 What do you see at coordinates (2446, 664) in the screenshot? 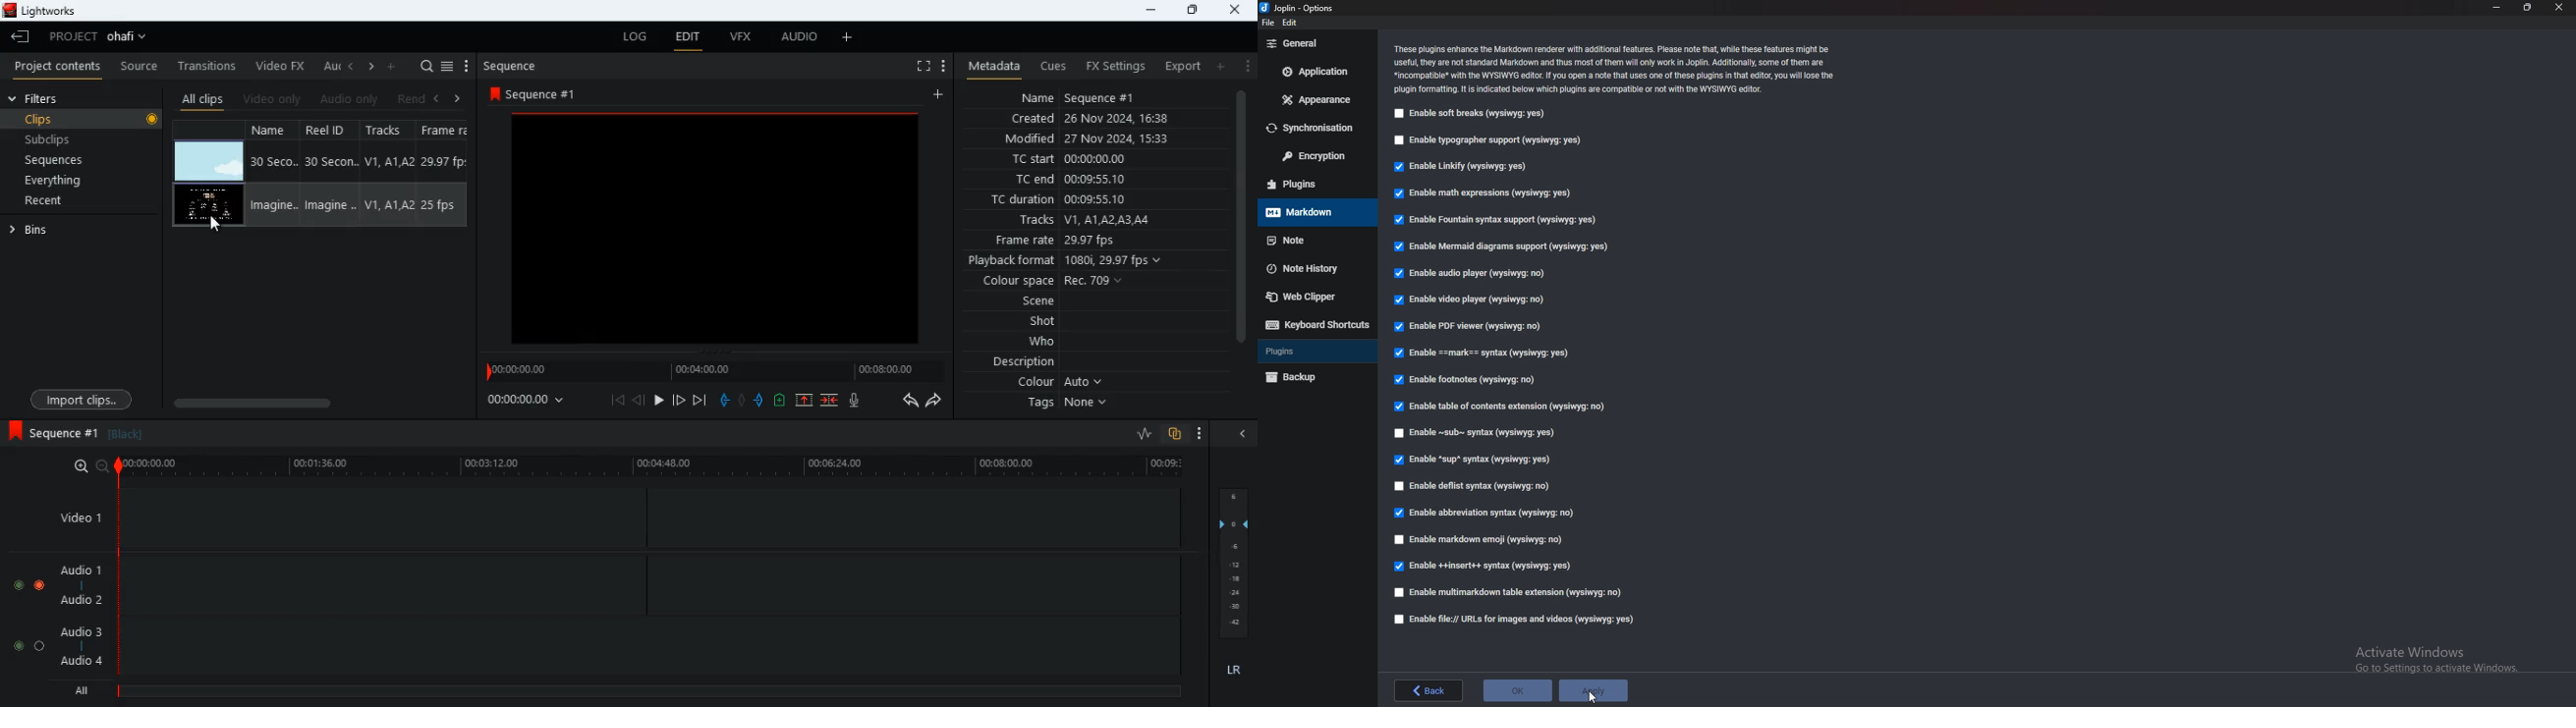
I see `Activate windows pop up` at bounding box center [2446, 664].